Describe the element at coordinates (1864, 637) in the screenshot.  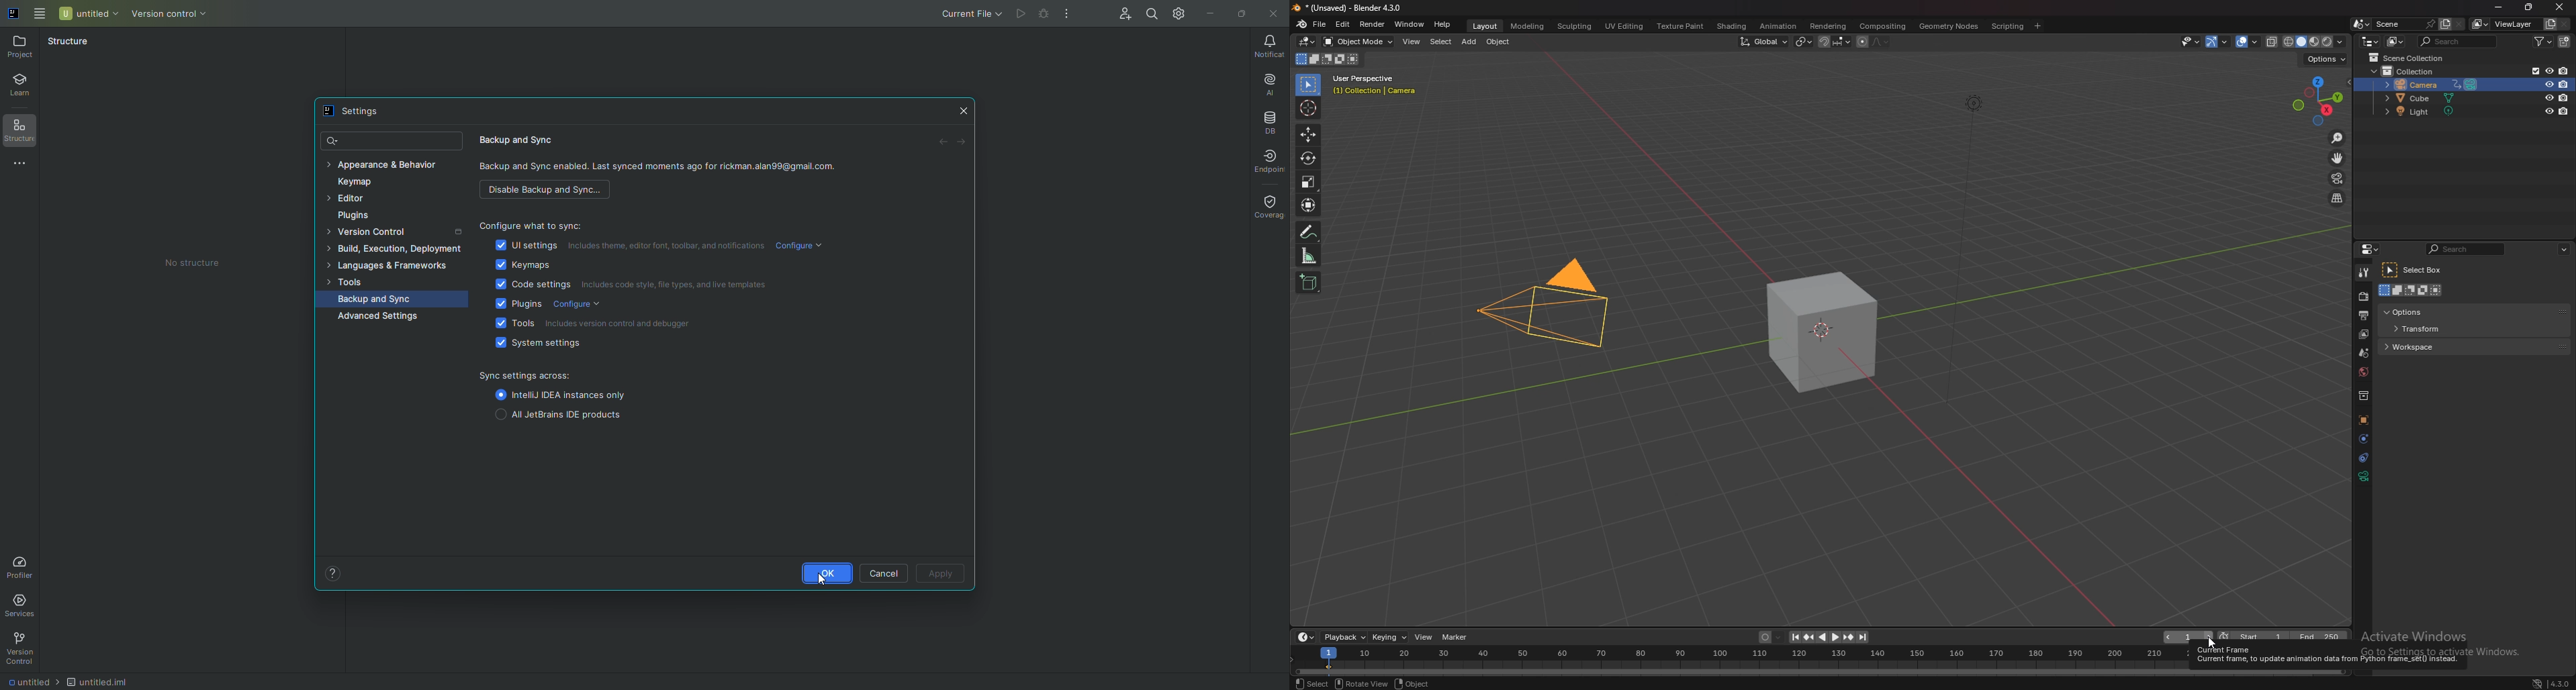
I see `jump to endpoint` at that location.